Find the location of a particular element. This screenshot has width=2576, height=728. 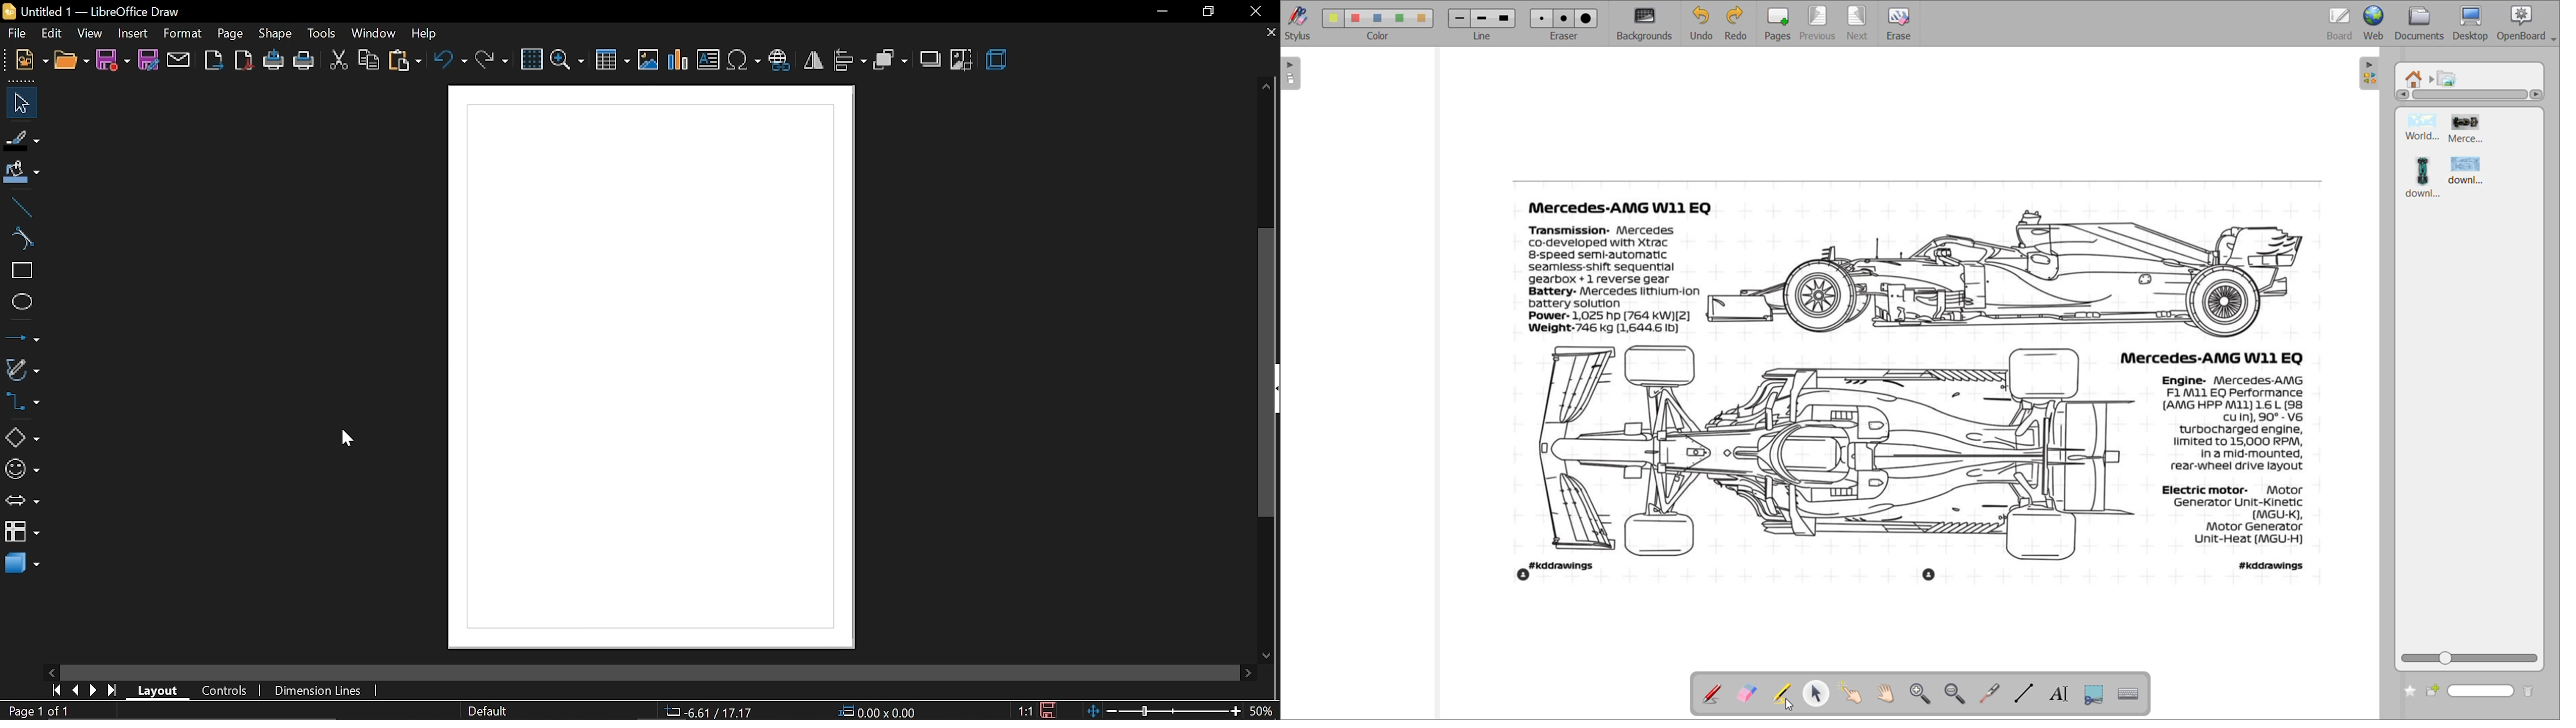

page is located at coordinates (230, 34).